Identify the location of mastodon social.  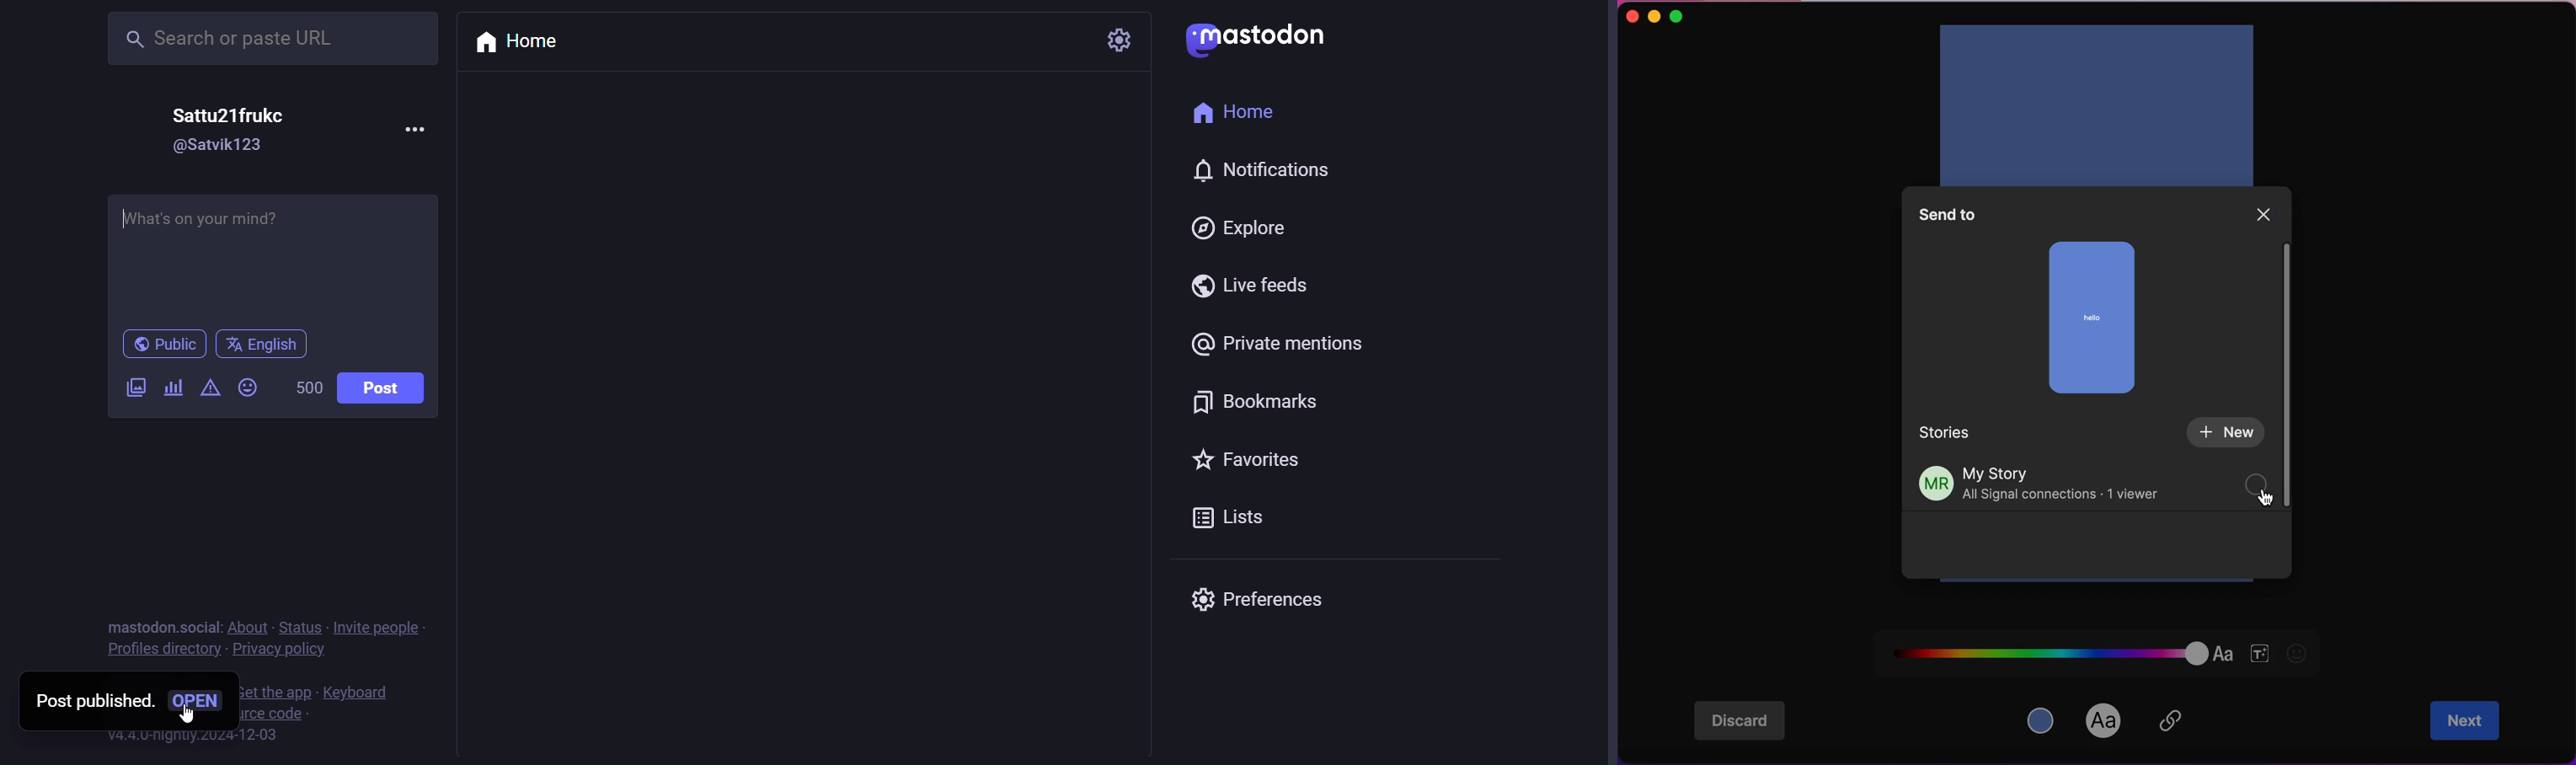
(160, 624).